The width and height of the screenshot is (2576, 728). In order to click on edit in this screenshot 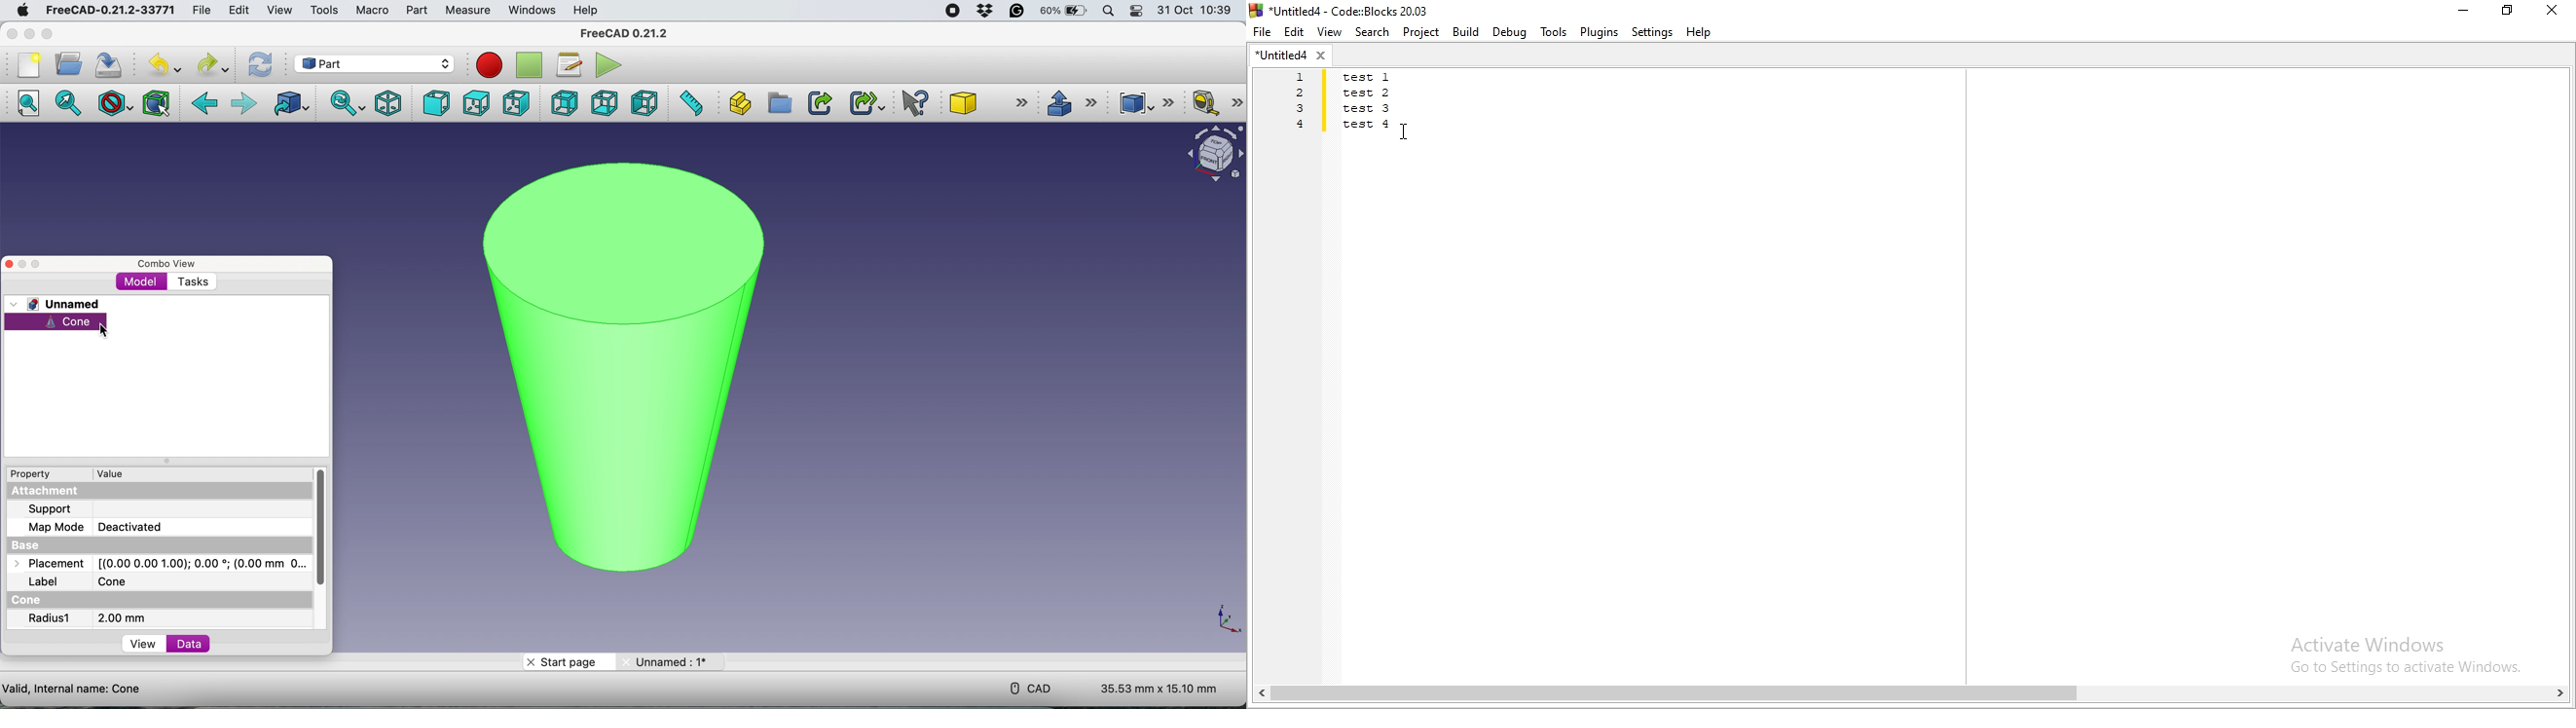, I will do `click(238, 10)`.